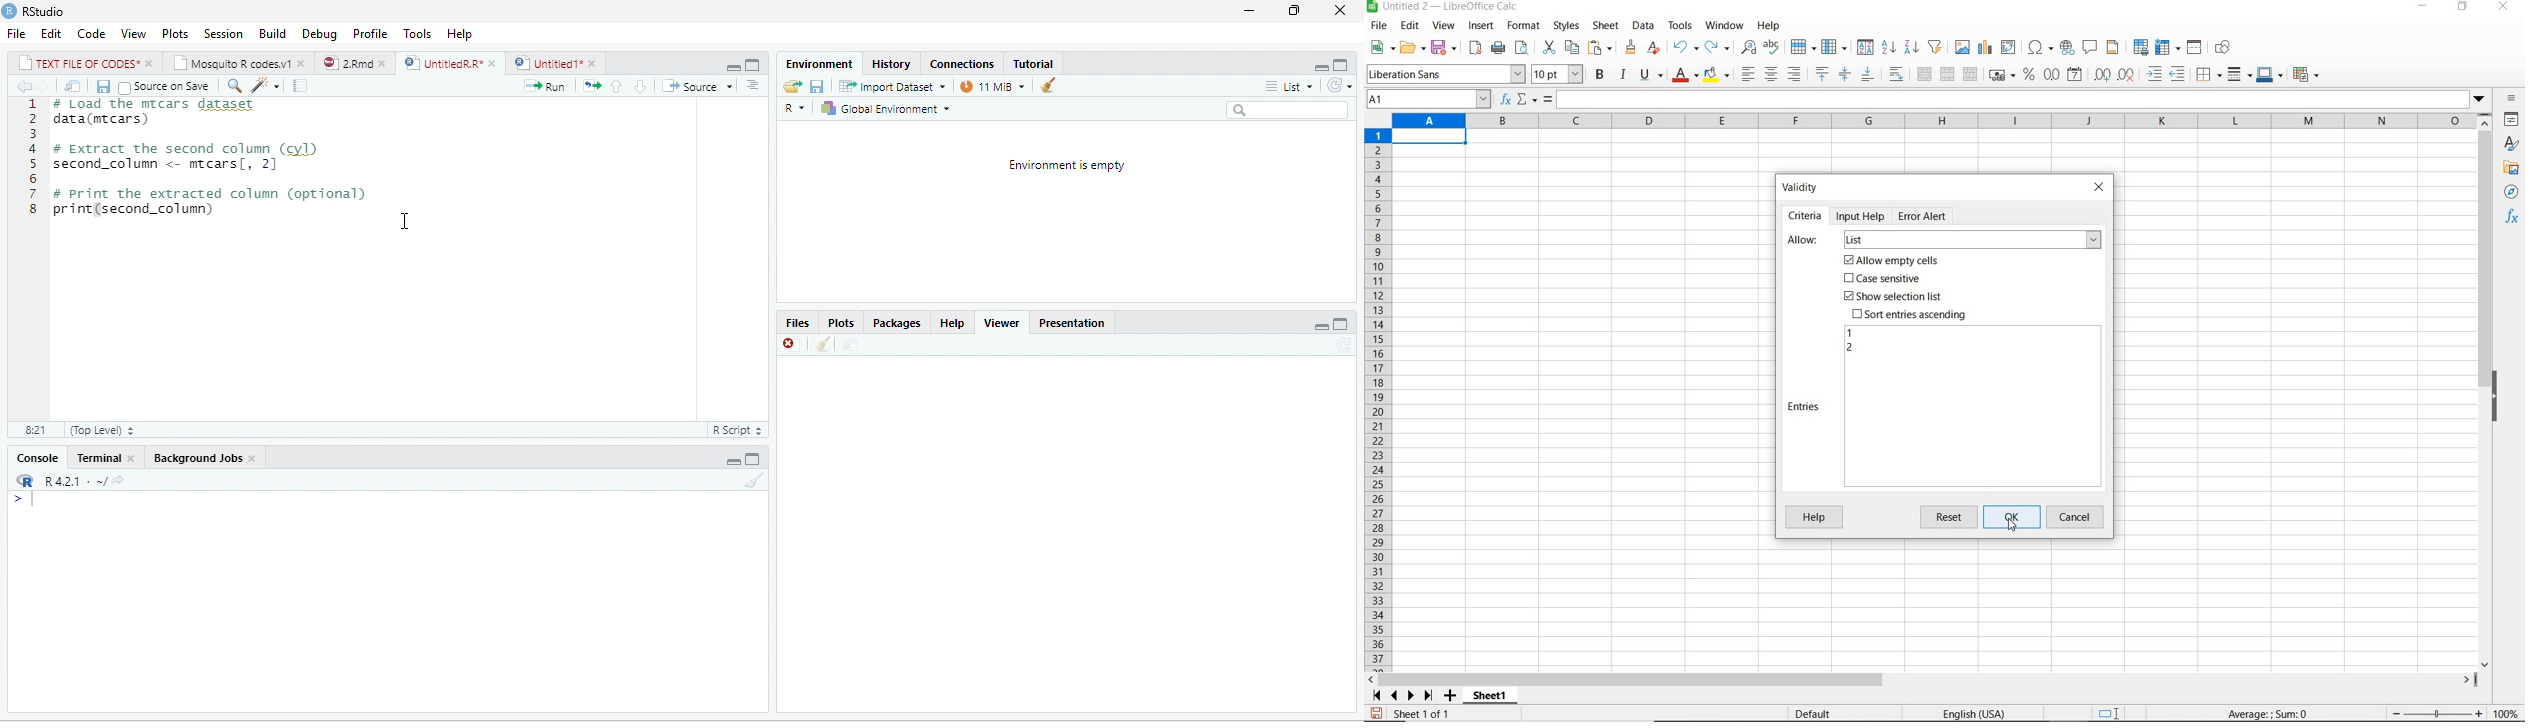 This screenshot has height=728, width=2548. I want to click on border color, so click(2270, 74).